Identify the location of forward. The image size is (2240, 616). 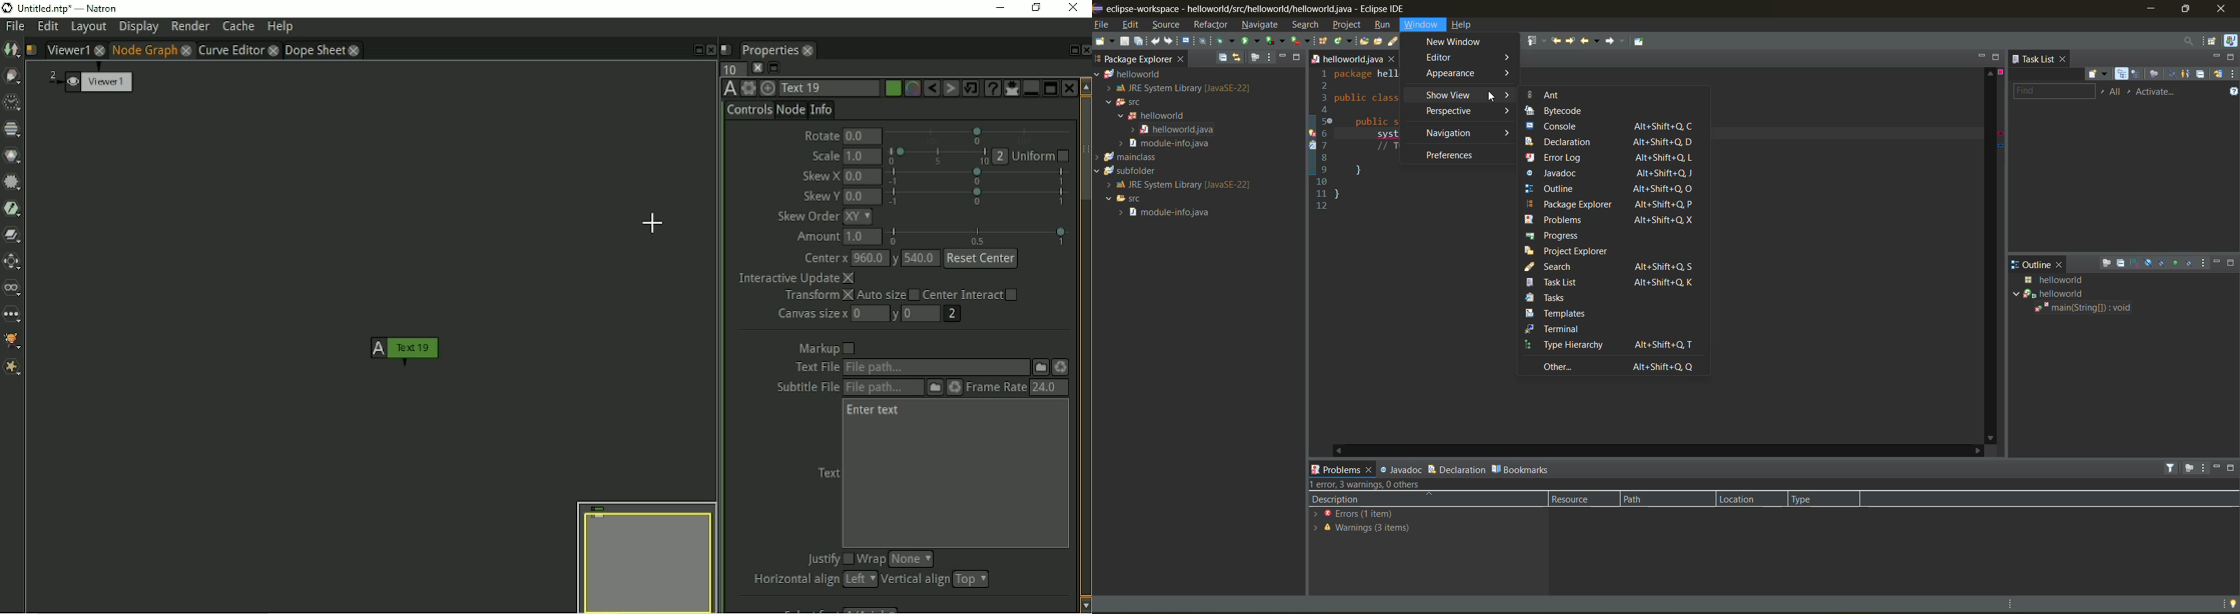
(1616, 41).